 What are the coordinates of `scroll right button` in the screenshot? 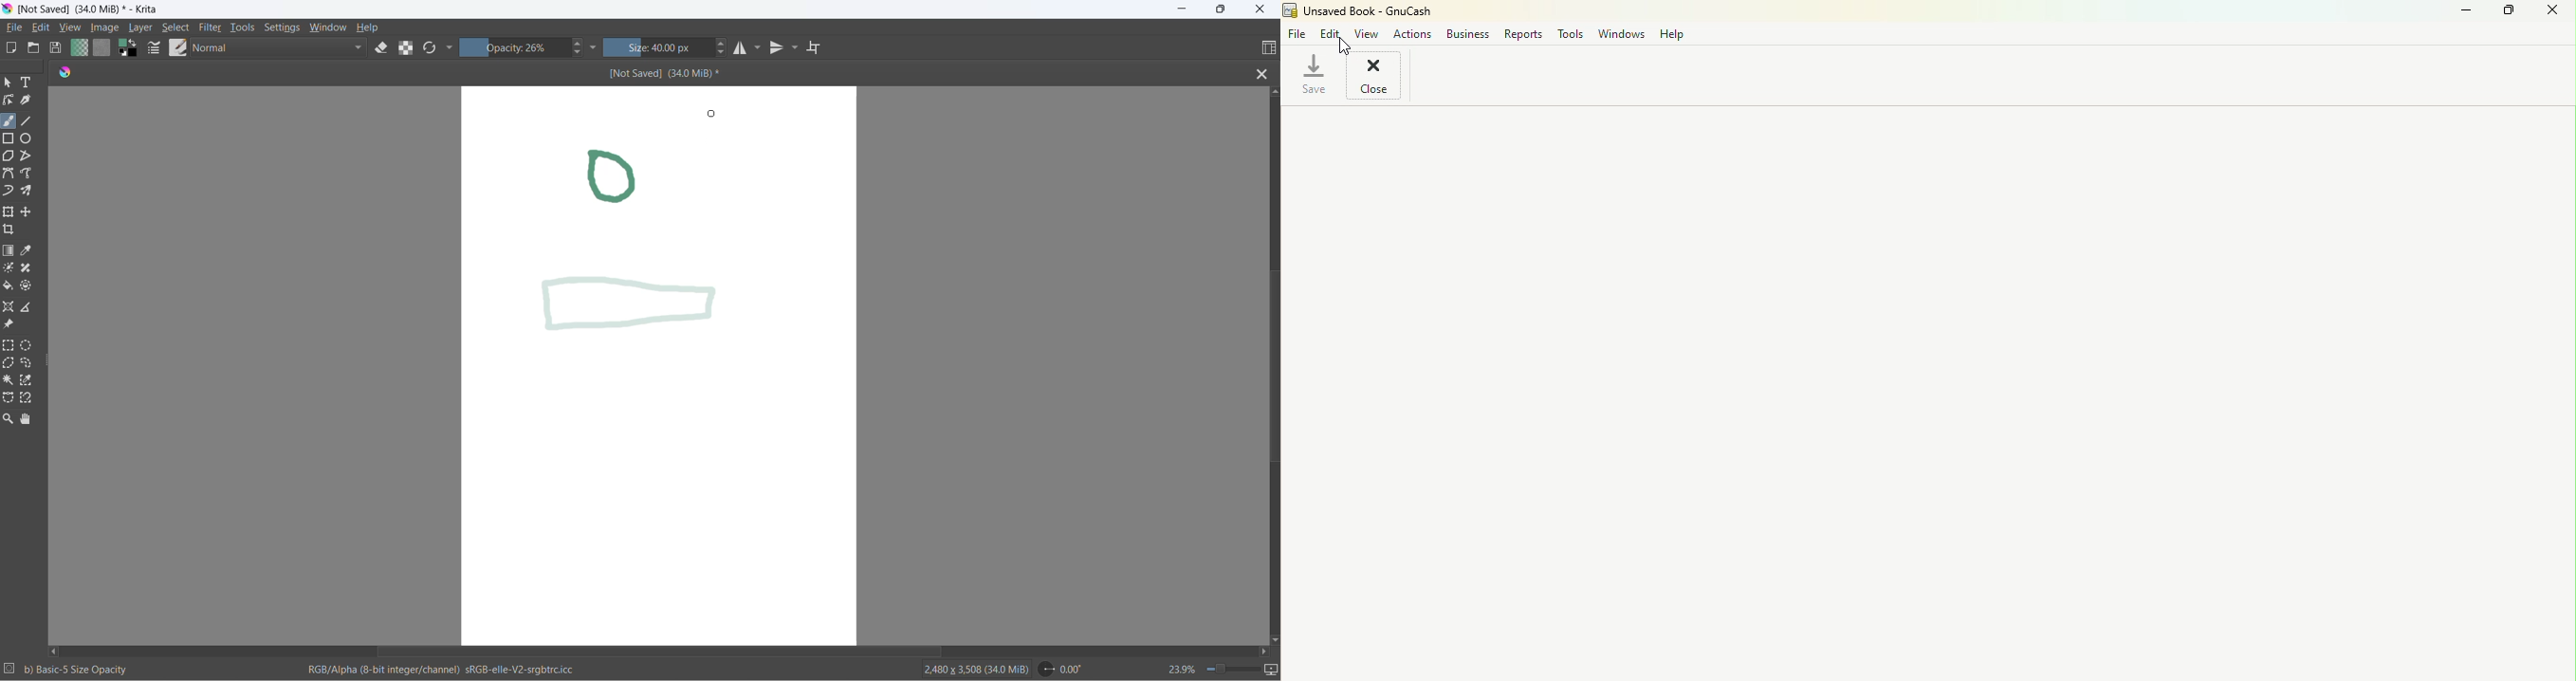 It's located at (1268, 652).